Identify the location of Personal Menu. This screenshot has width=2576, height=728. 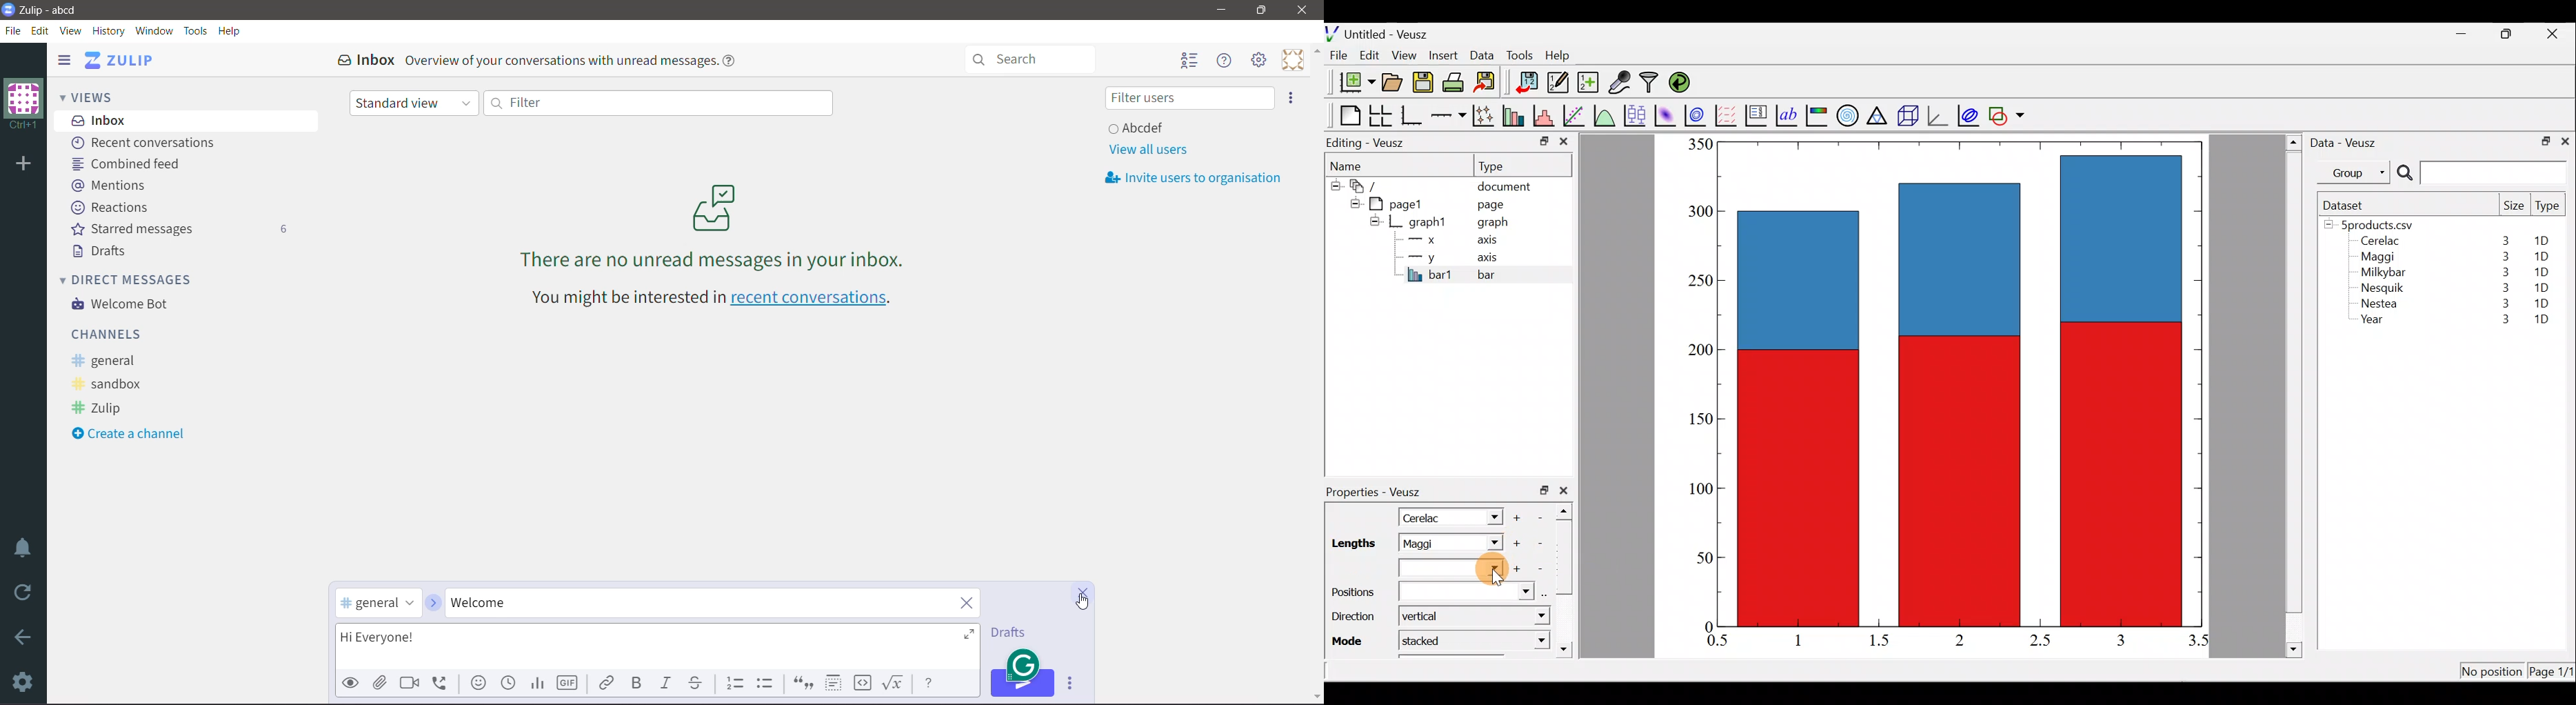
(1293, 60).